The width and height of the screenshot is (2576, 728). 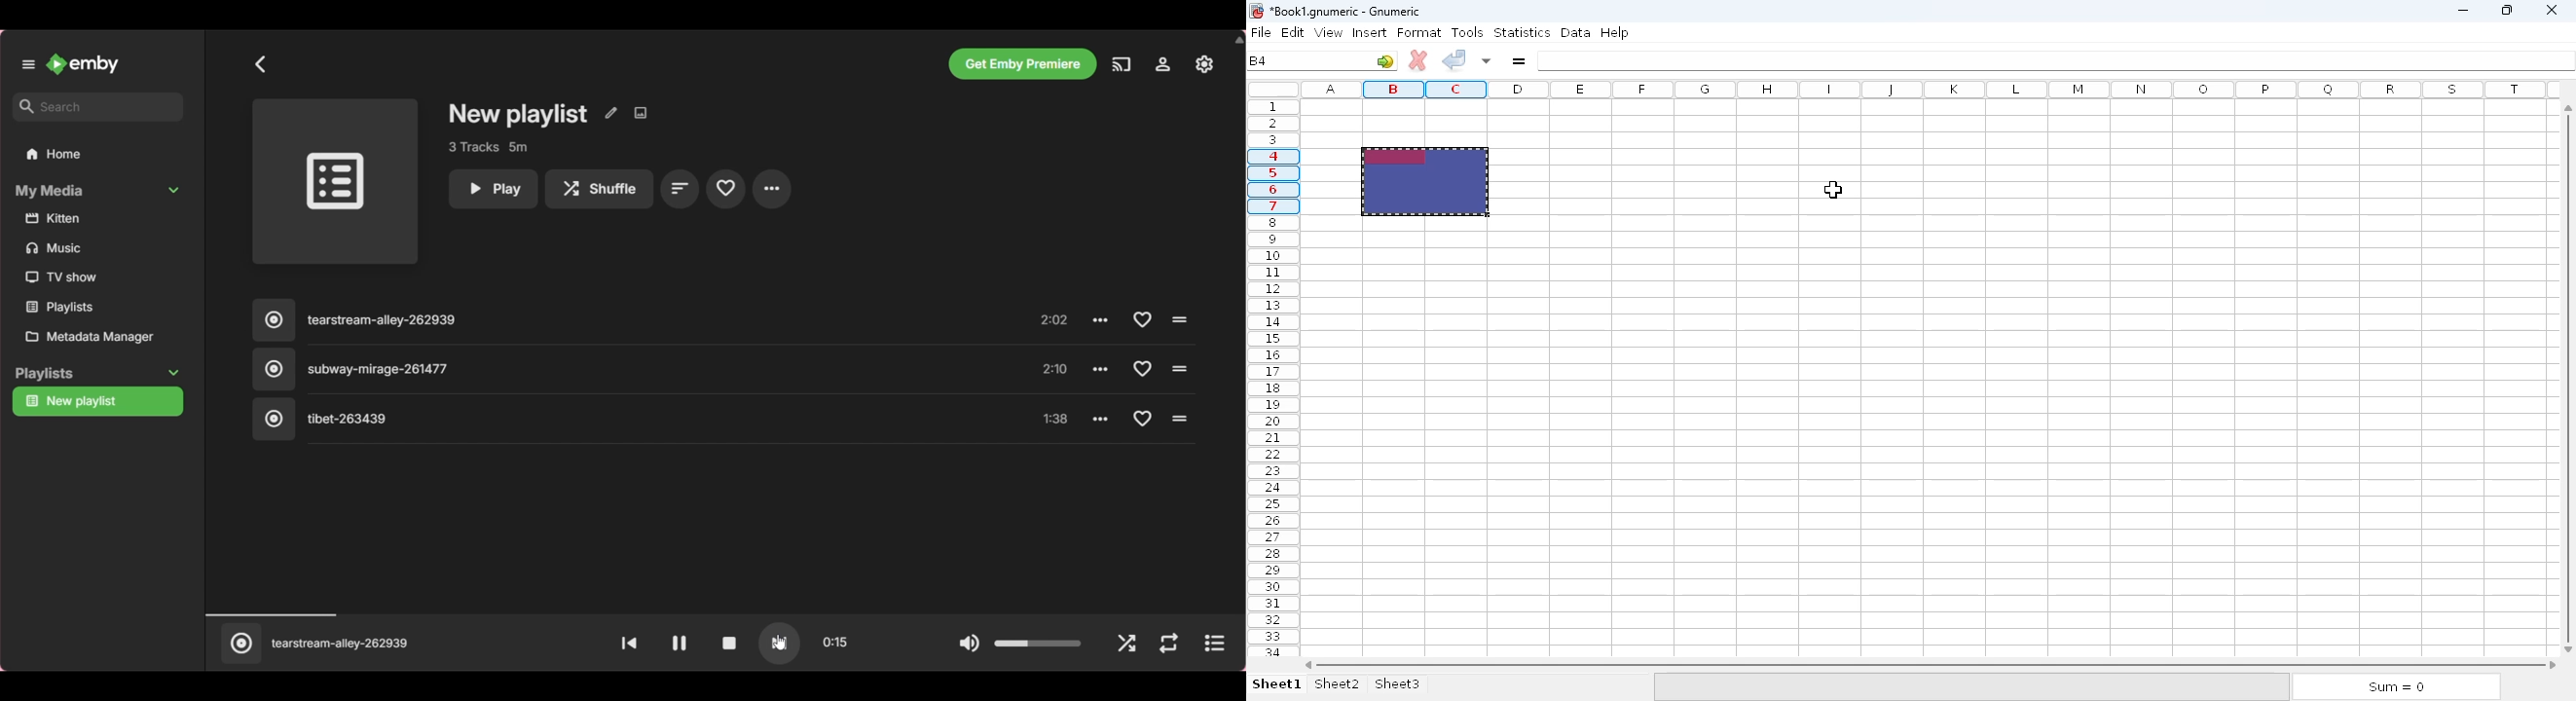 What do you see at coordinates (1386, 61) in the screenshot?
I see `go to` at bounding box center [1386, 61].